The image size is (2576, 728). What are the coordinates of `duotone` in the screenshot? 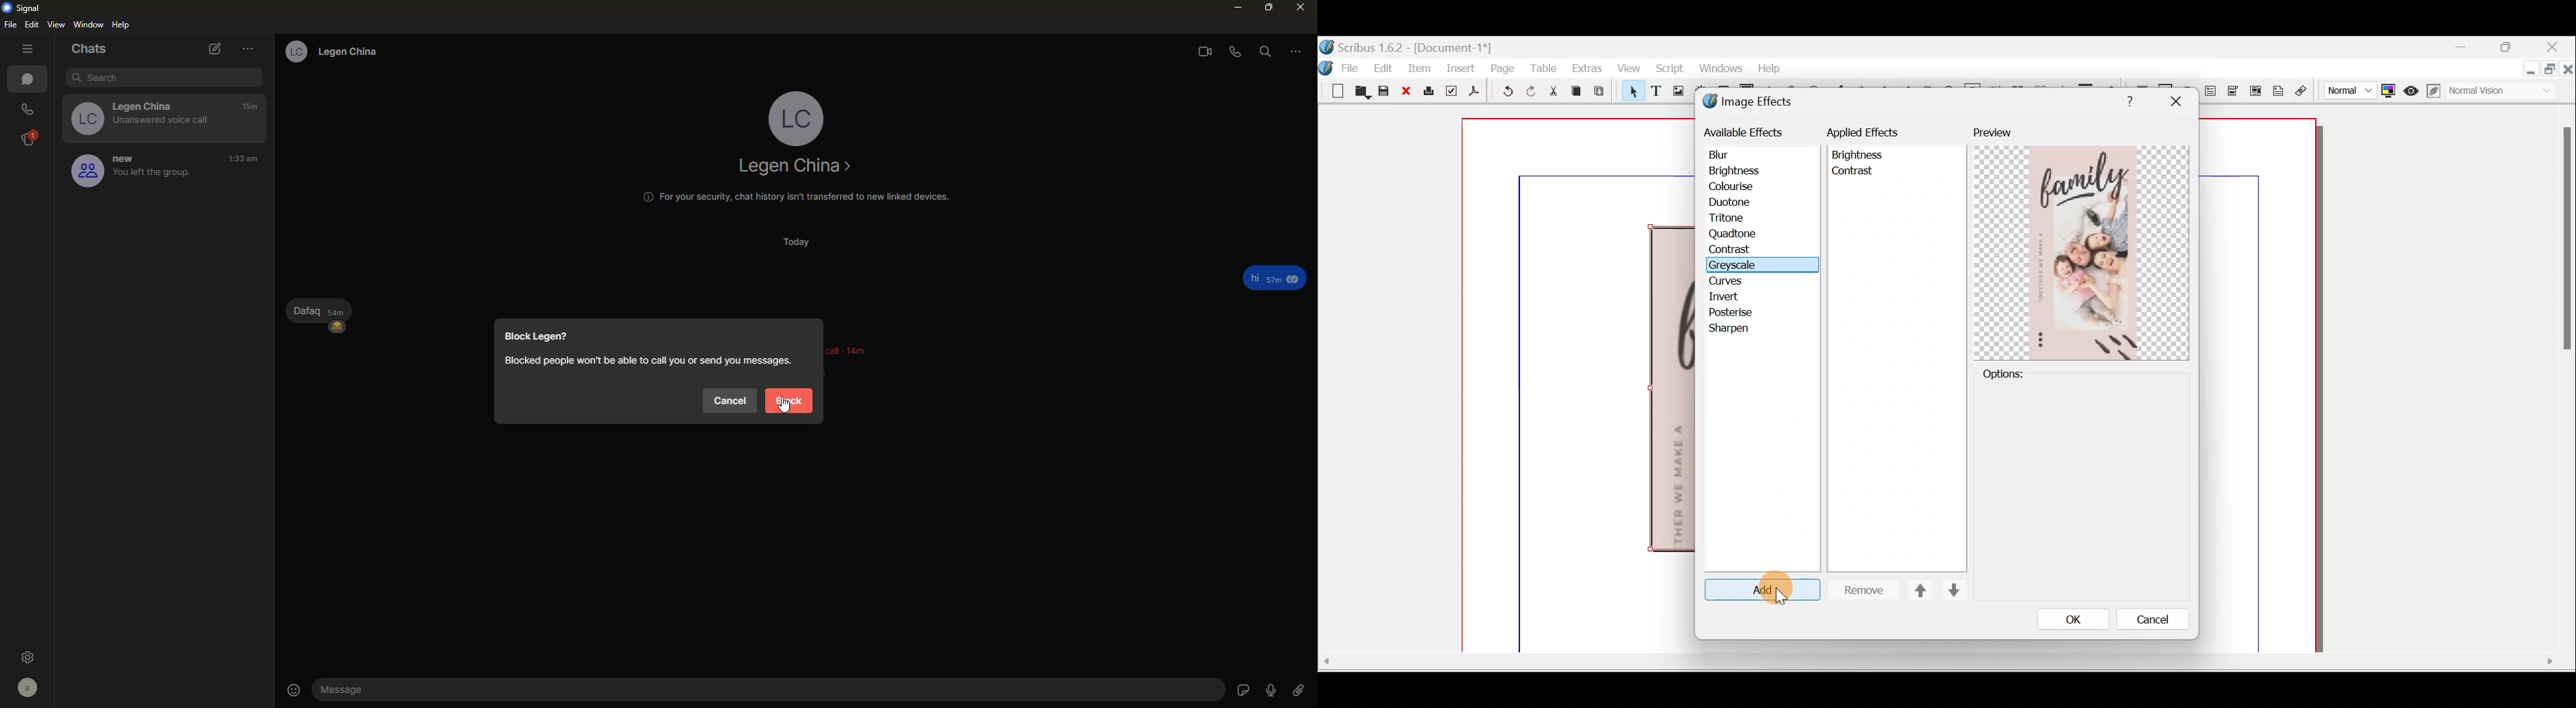 It's located at (1748, 202).